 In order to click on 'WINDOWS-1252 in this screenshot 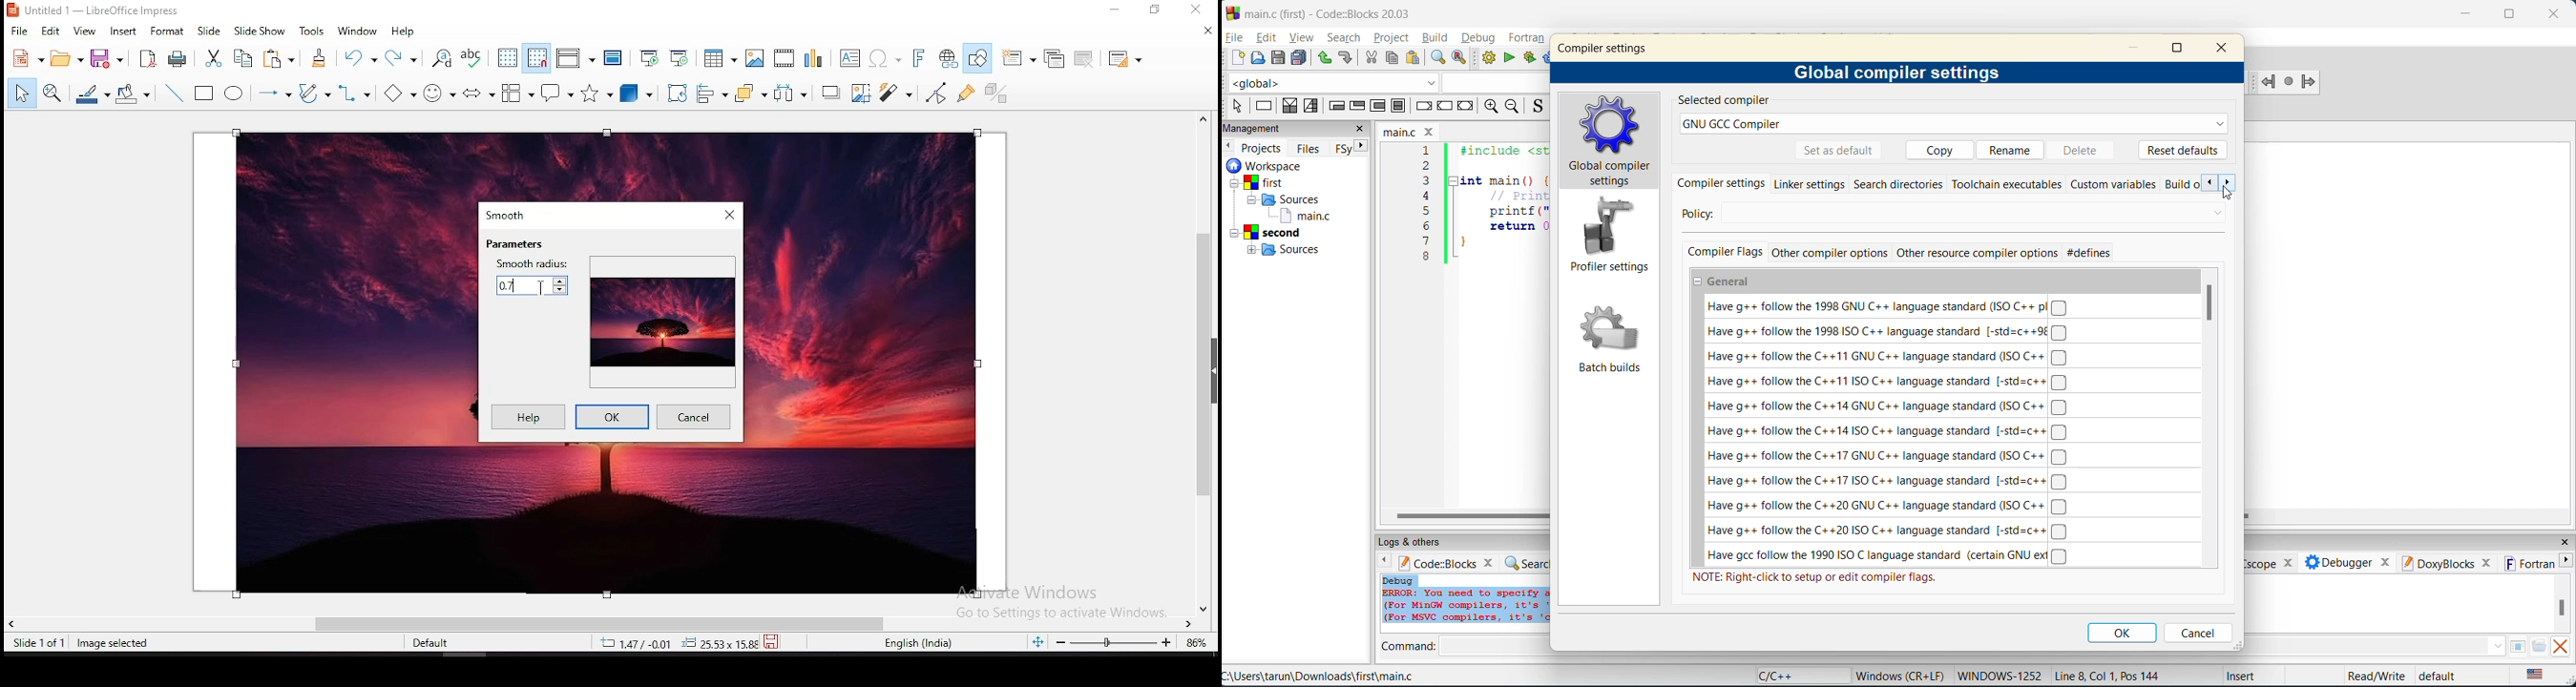, I will do `click(1999, 676)`.